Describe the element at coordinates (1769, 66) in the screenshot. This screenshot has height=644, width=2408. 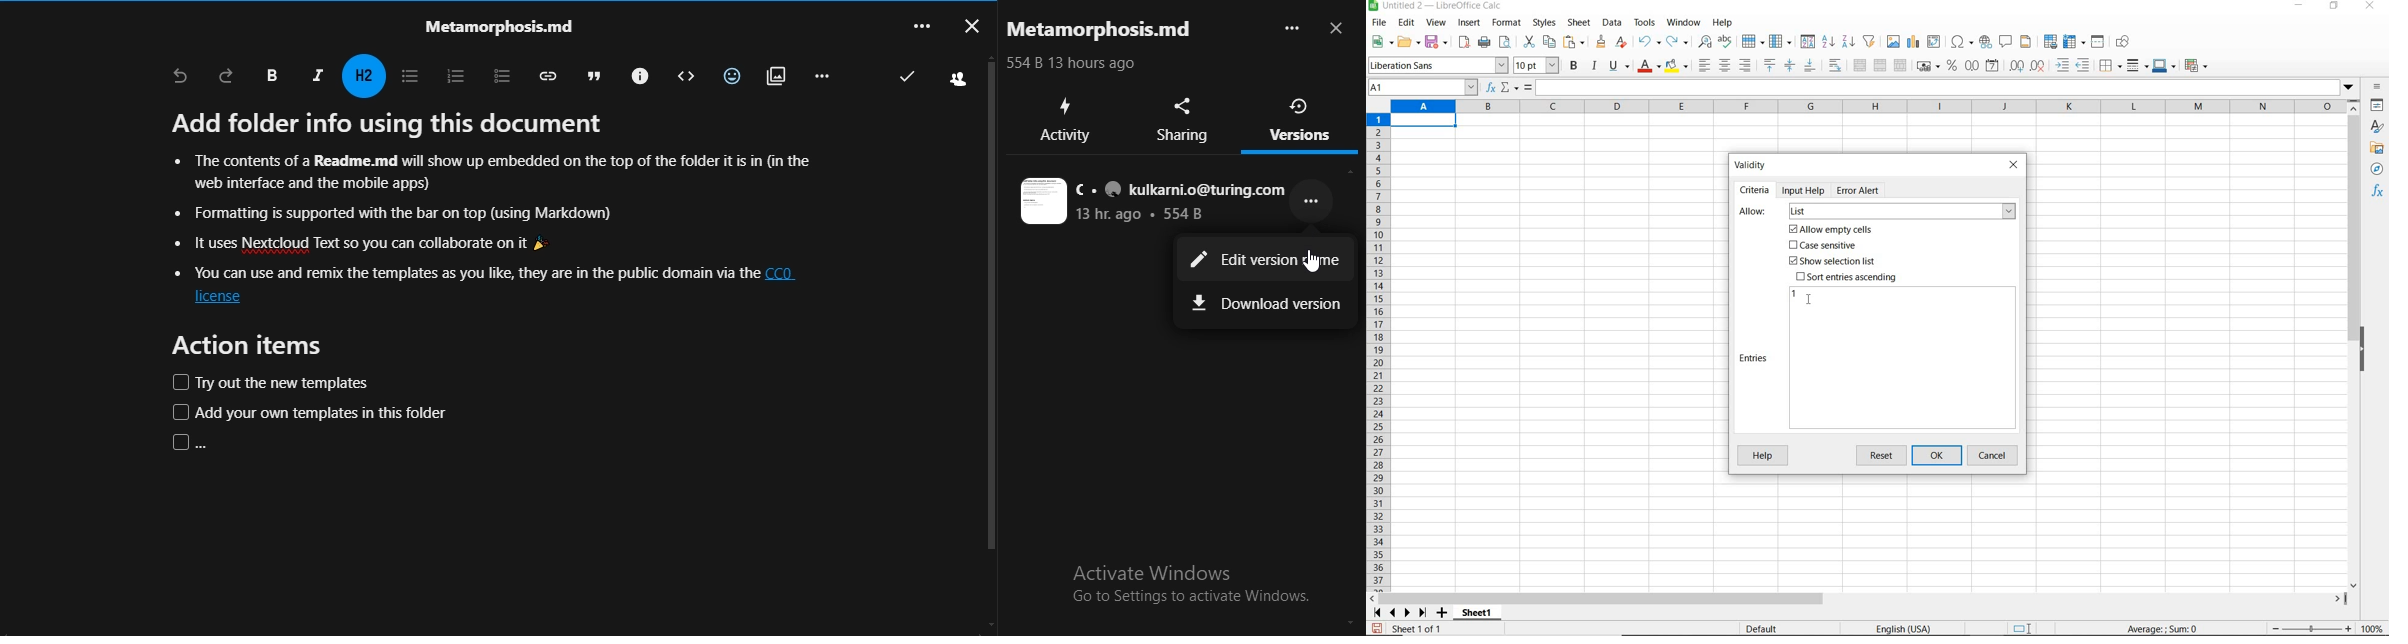
I see `align top` at that location.